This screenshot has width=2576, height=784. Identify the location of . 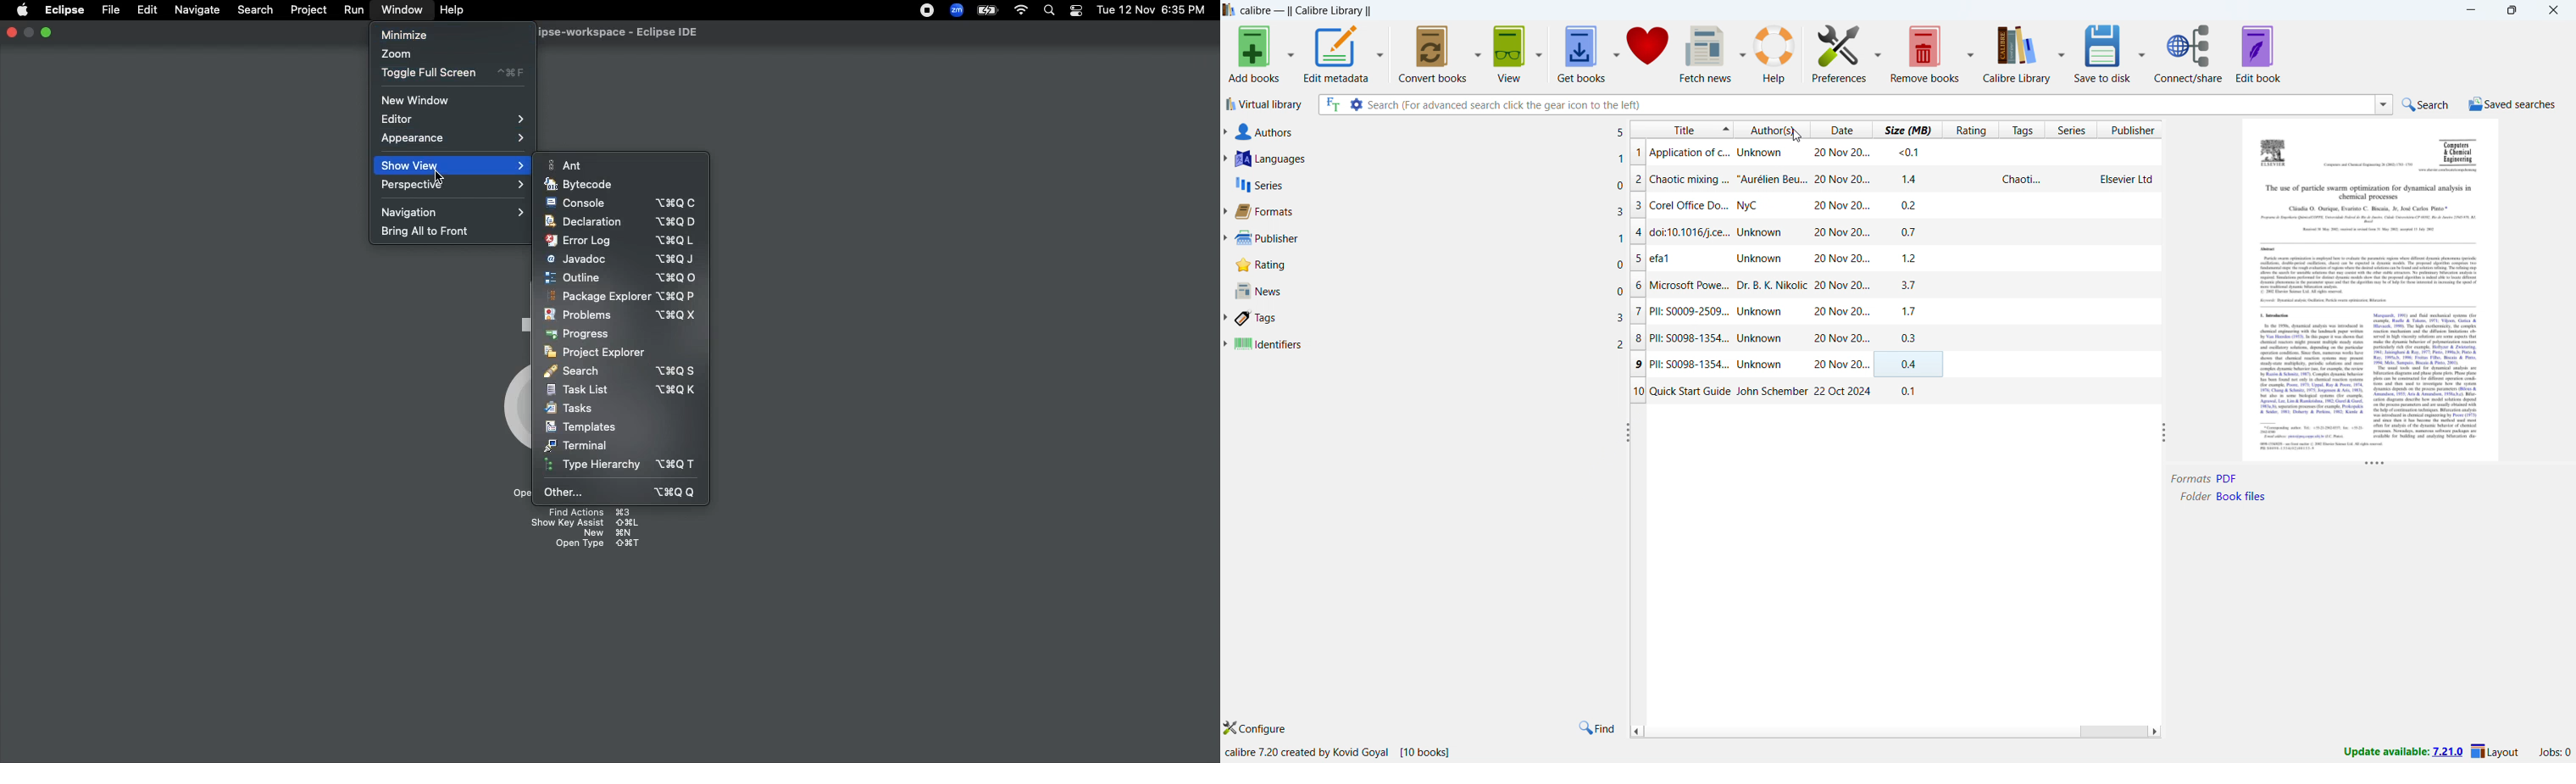
(2320, 447).